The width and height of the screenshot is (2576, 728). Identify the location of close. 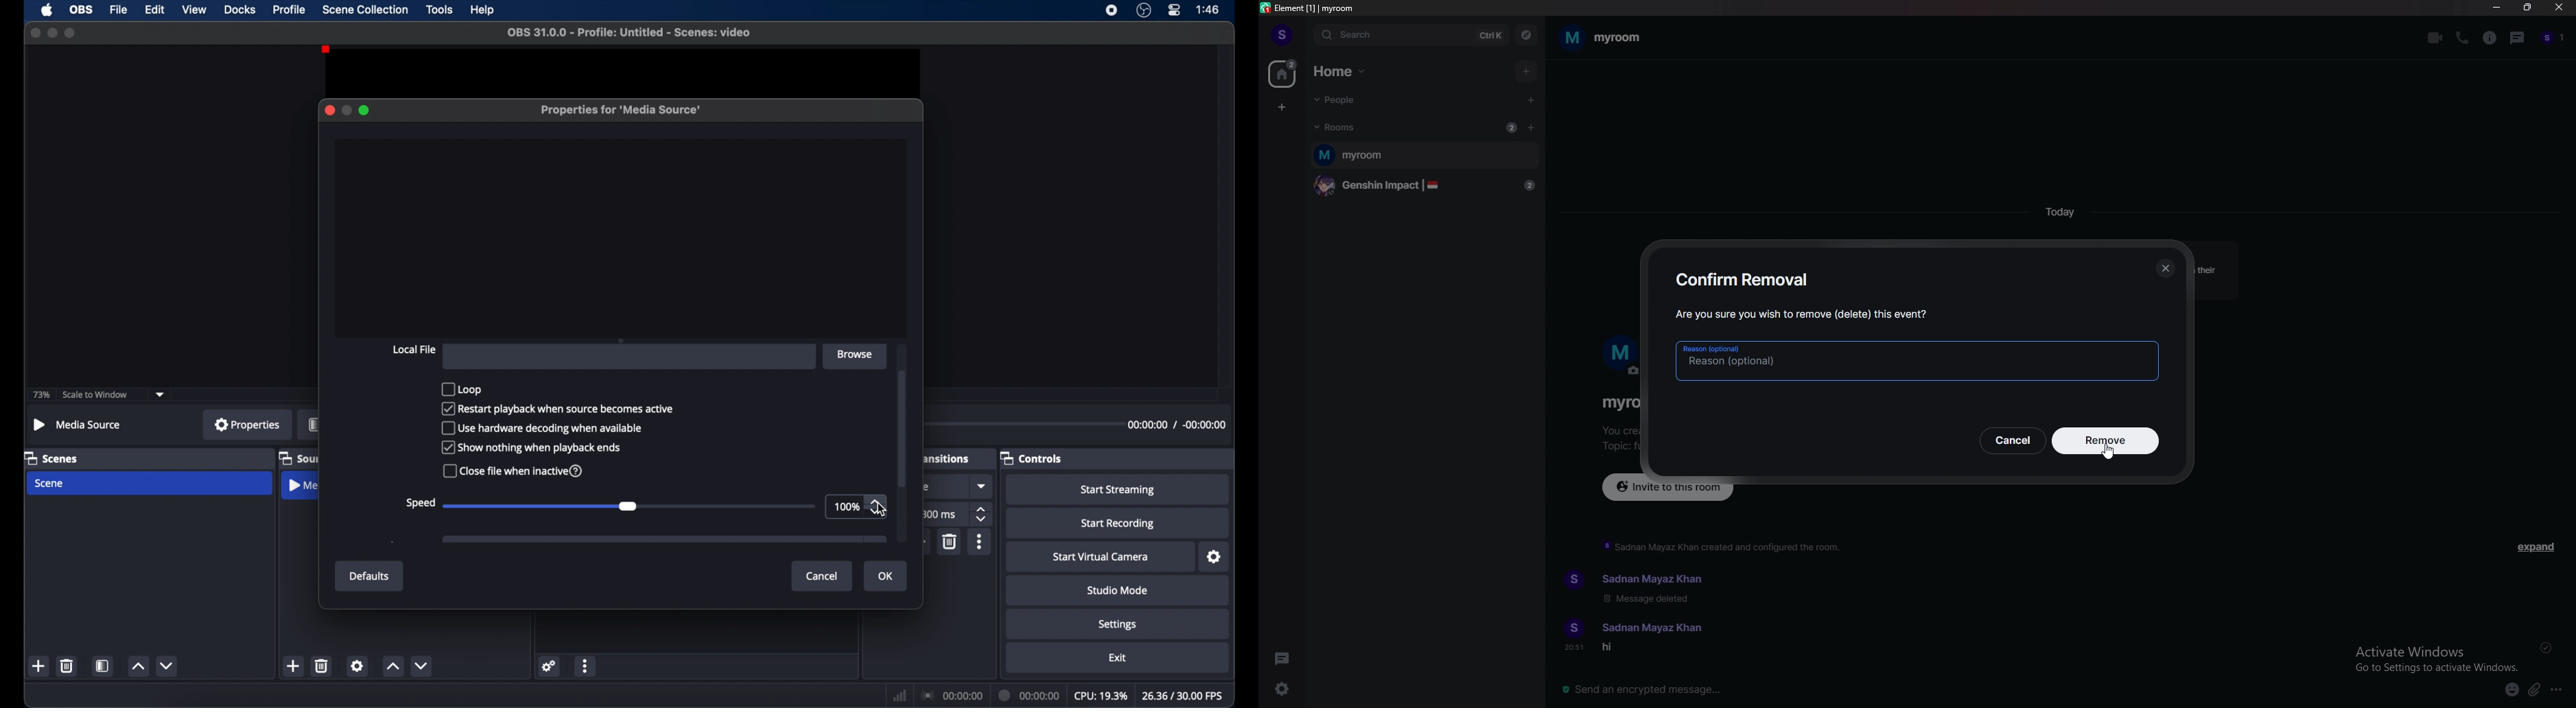
(2556, 8).